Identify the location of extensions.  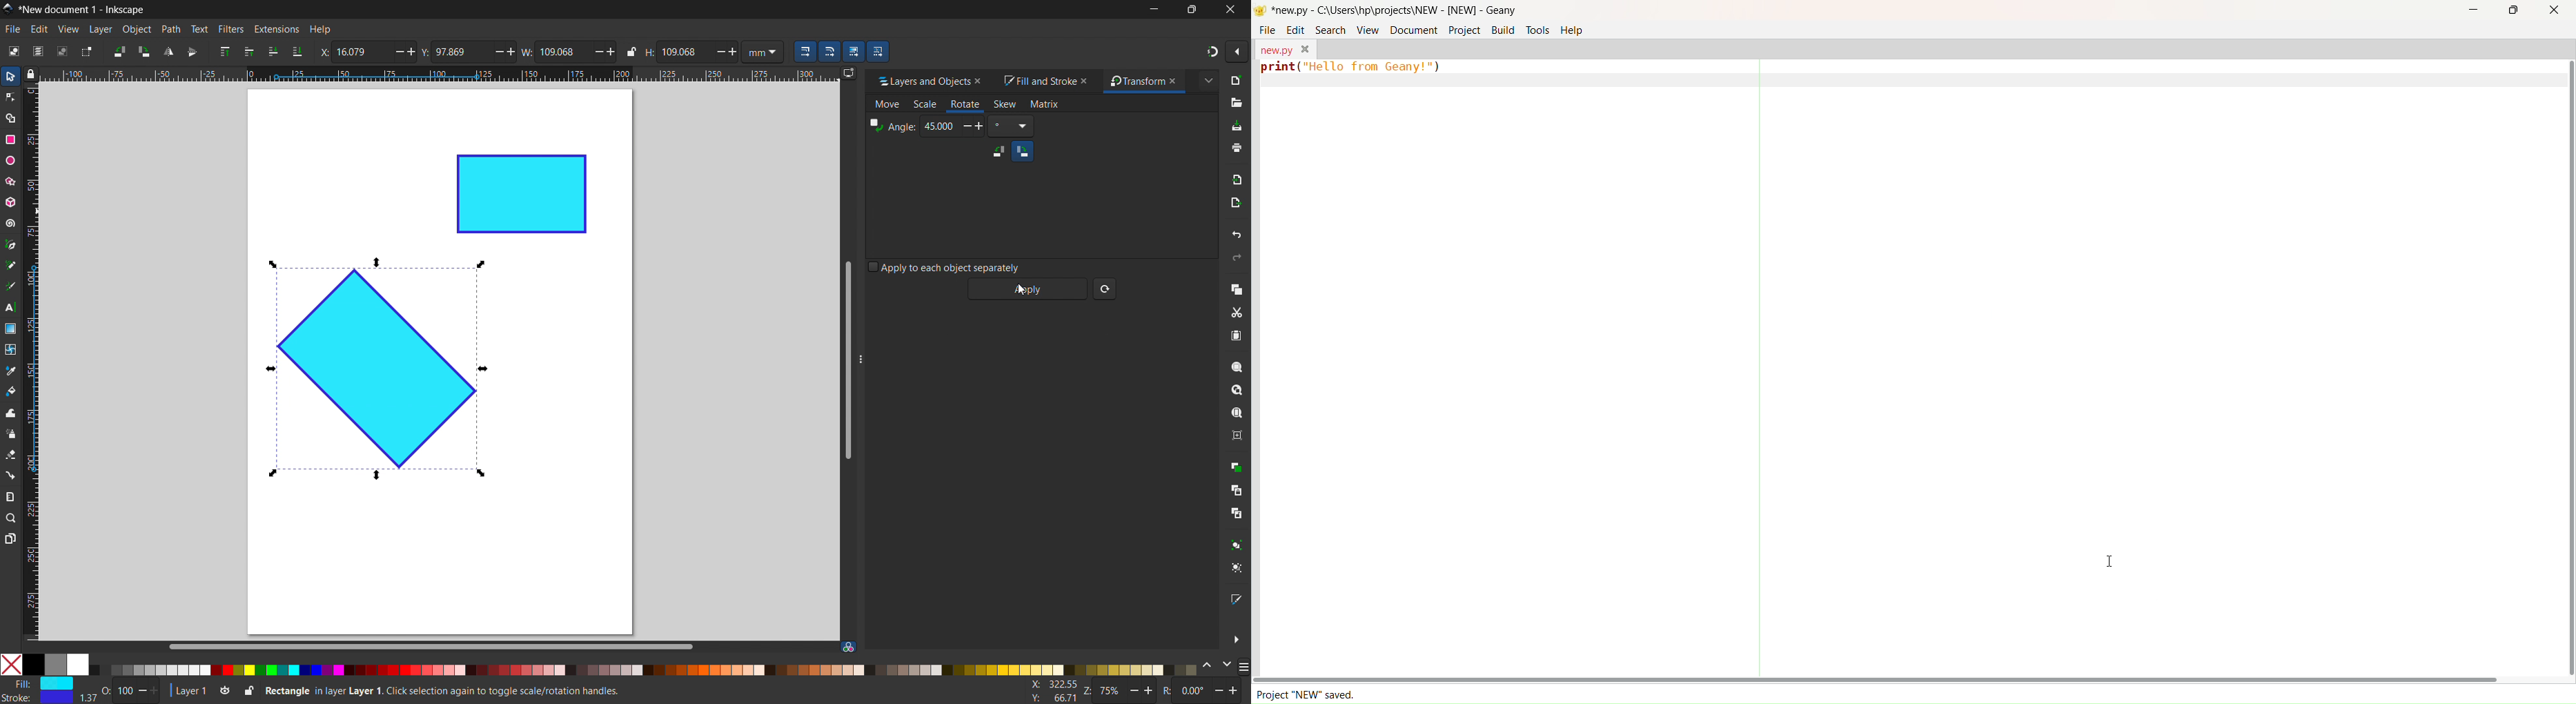
(276, 29).